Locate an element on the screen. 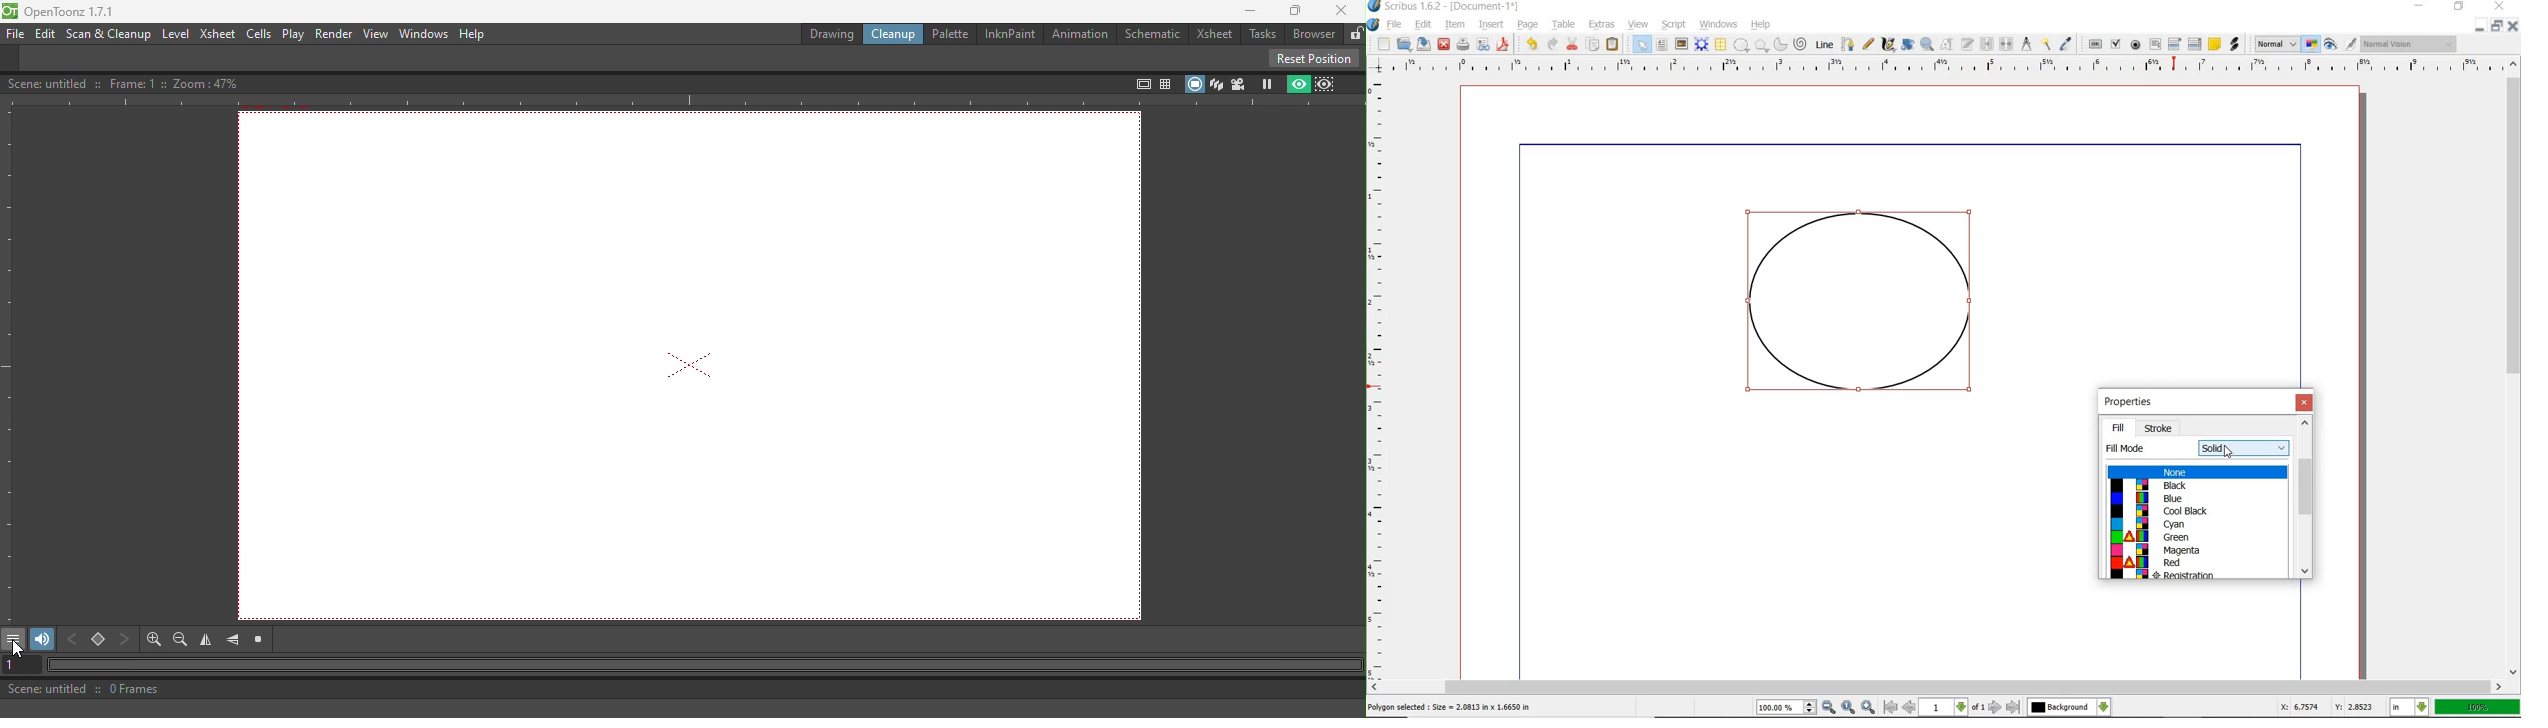  ZOOM FACTOR is located at coordinates (2477, 708).